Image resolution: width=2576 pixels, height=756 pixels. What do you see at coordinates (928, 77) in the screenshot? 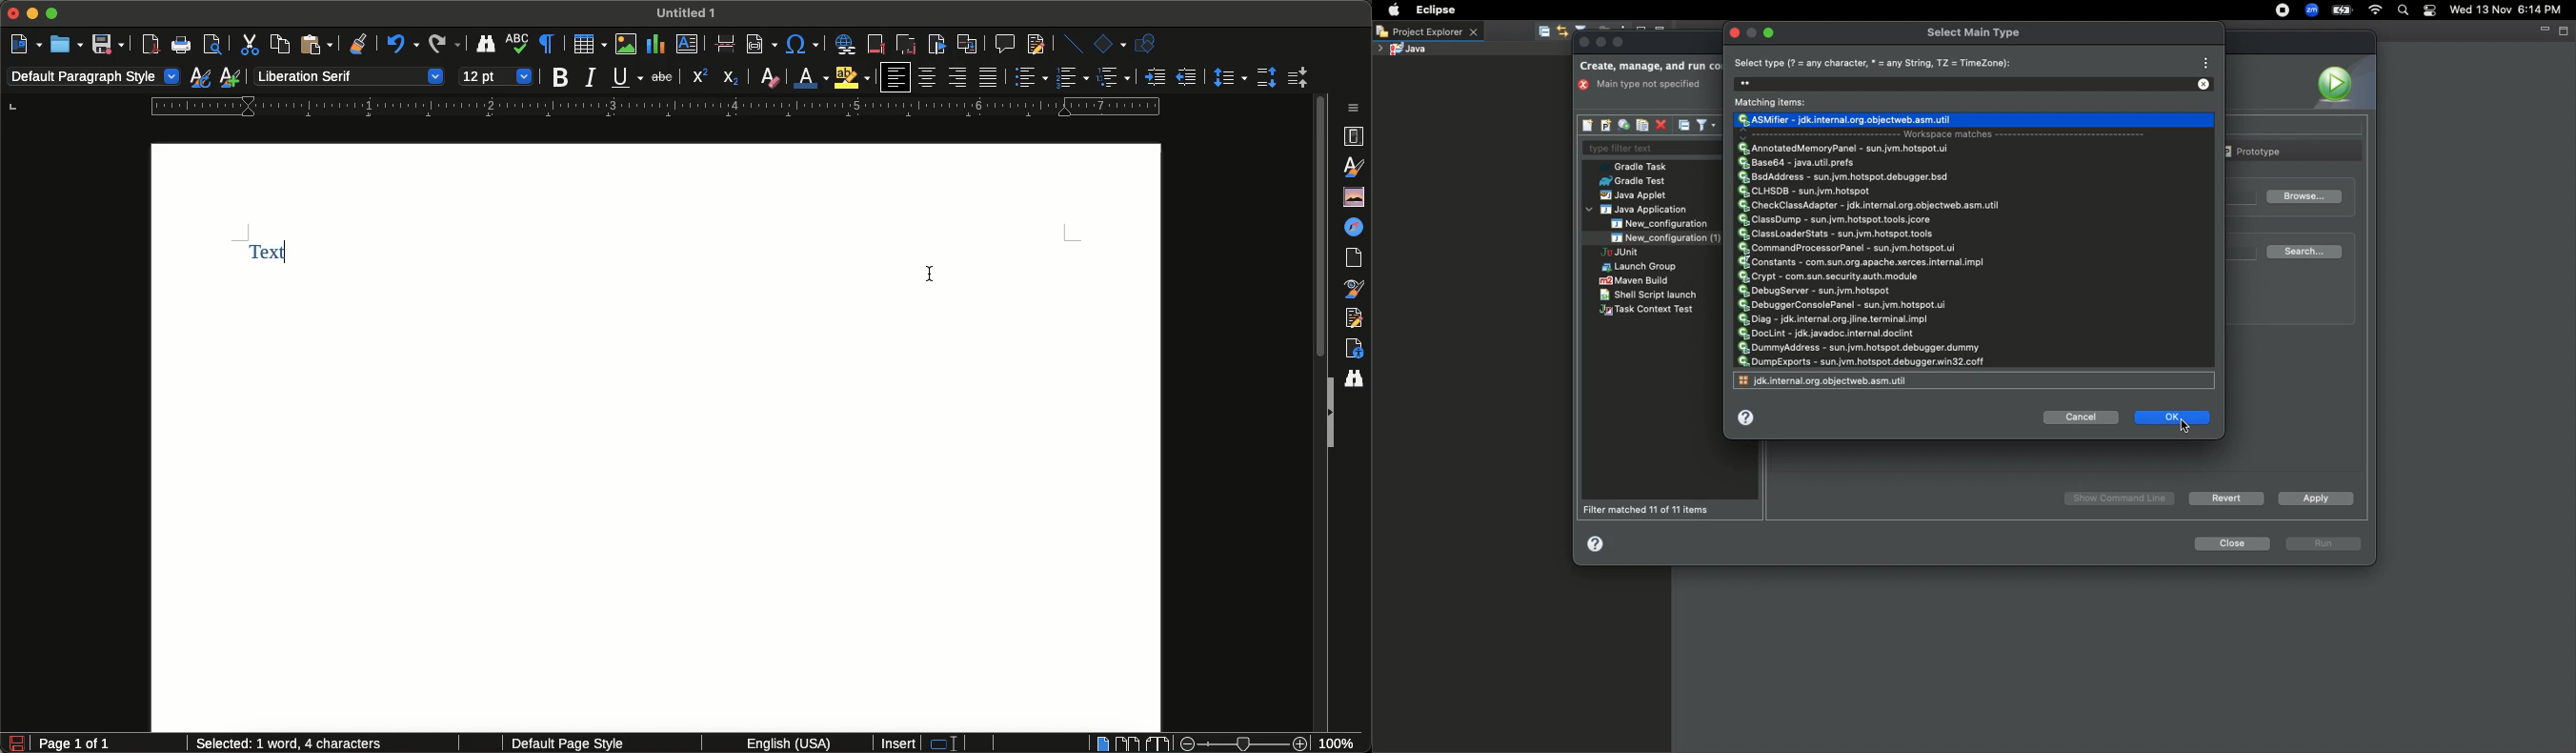
I see `Center vertically ` at bounding box center [928, 77].